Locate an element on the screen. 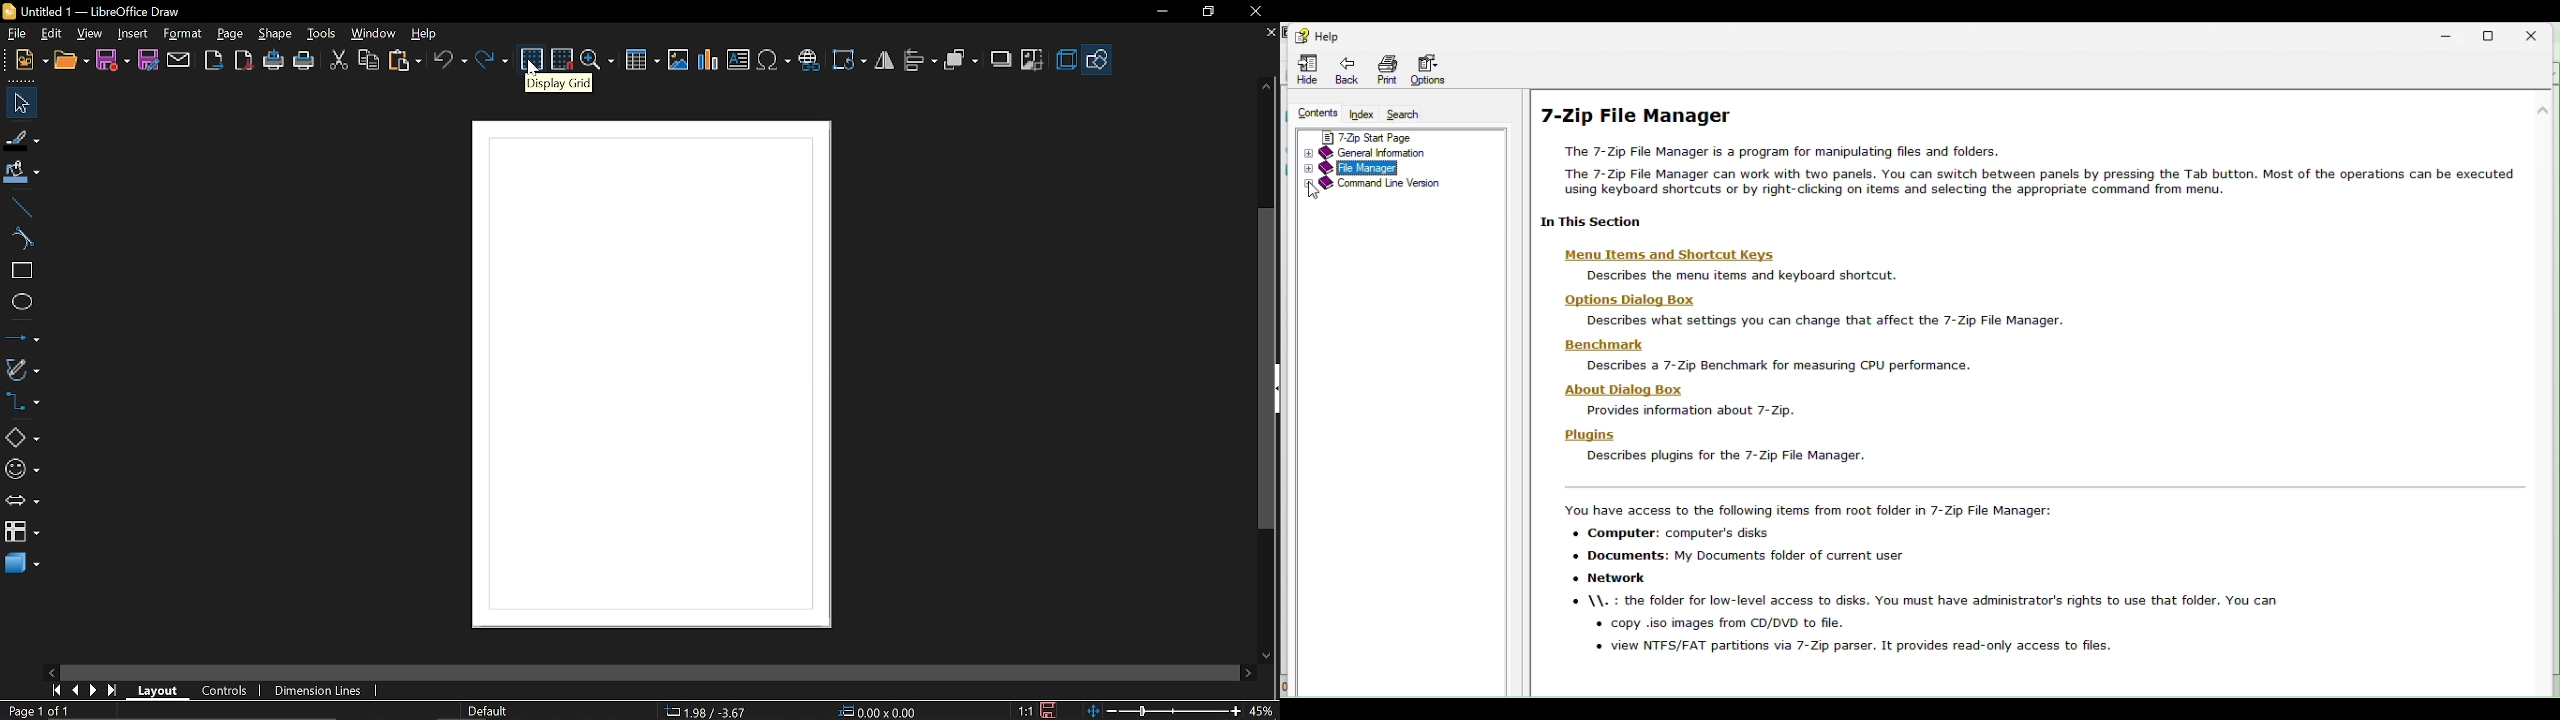  save is located at coordinates (1050, 710).